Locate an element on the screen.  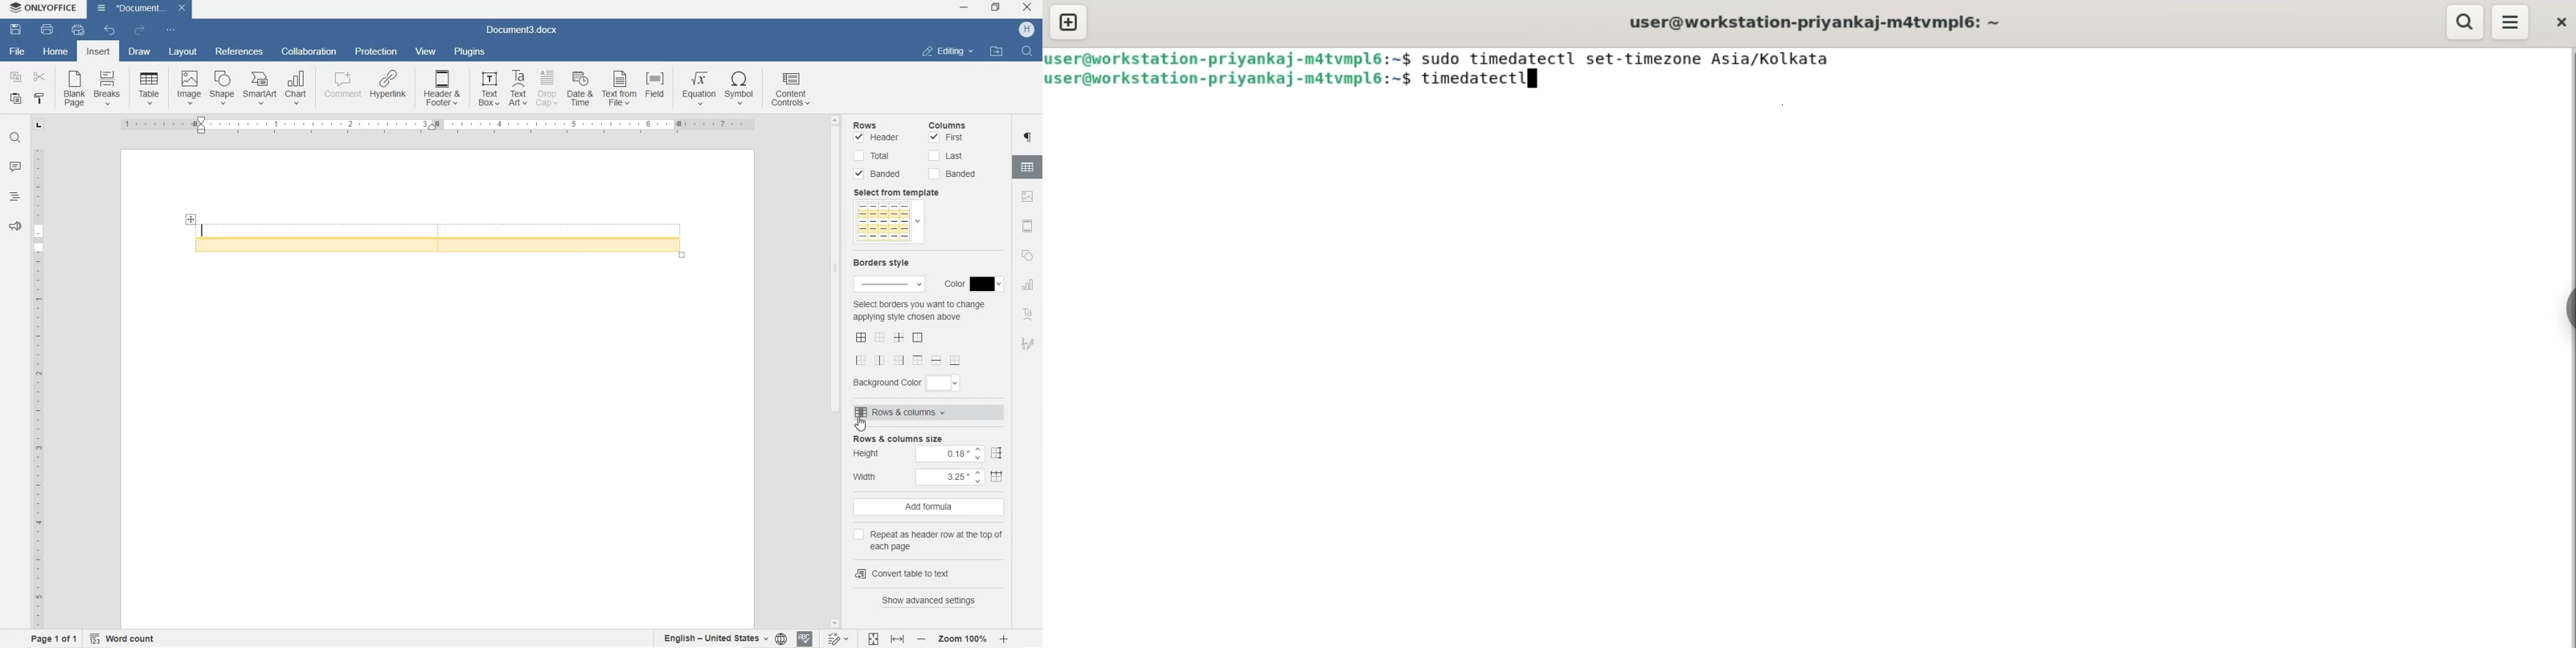
customized table inserted is located at coordinates (443, 235).